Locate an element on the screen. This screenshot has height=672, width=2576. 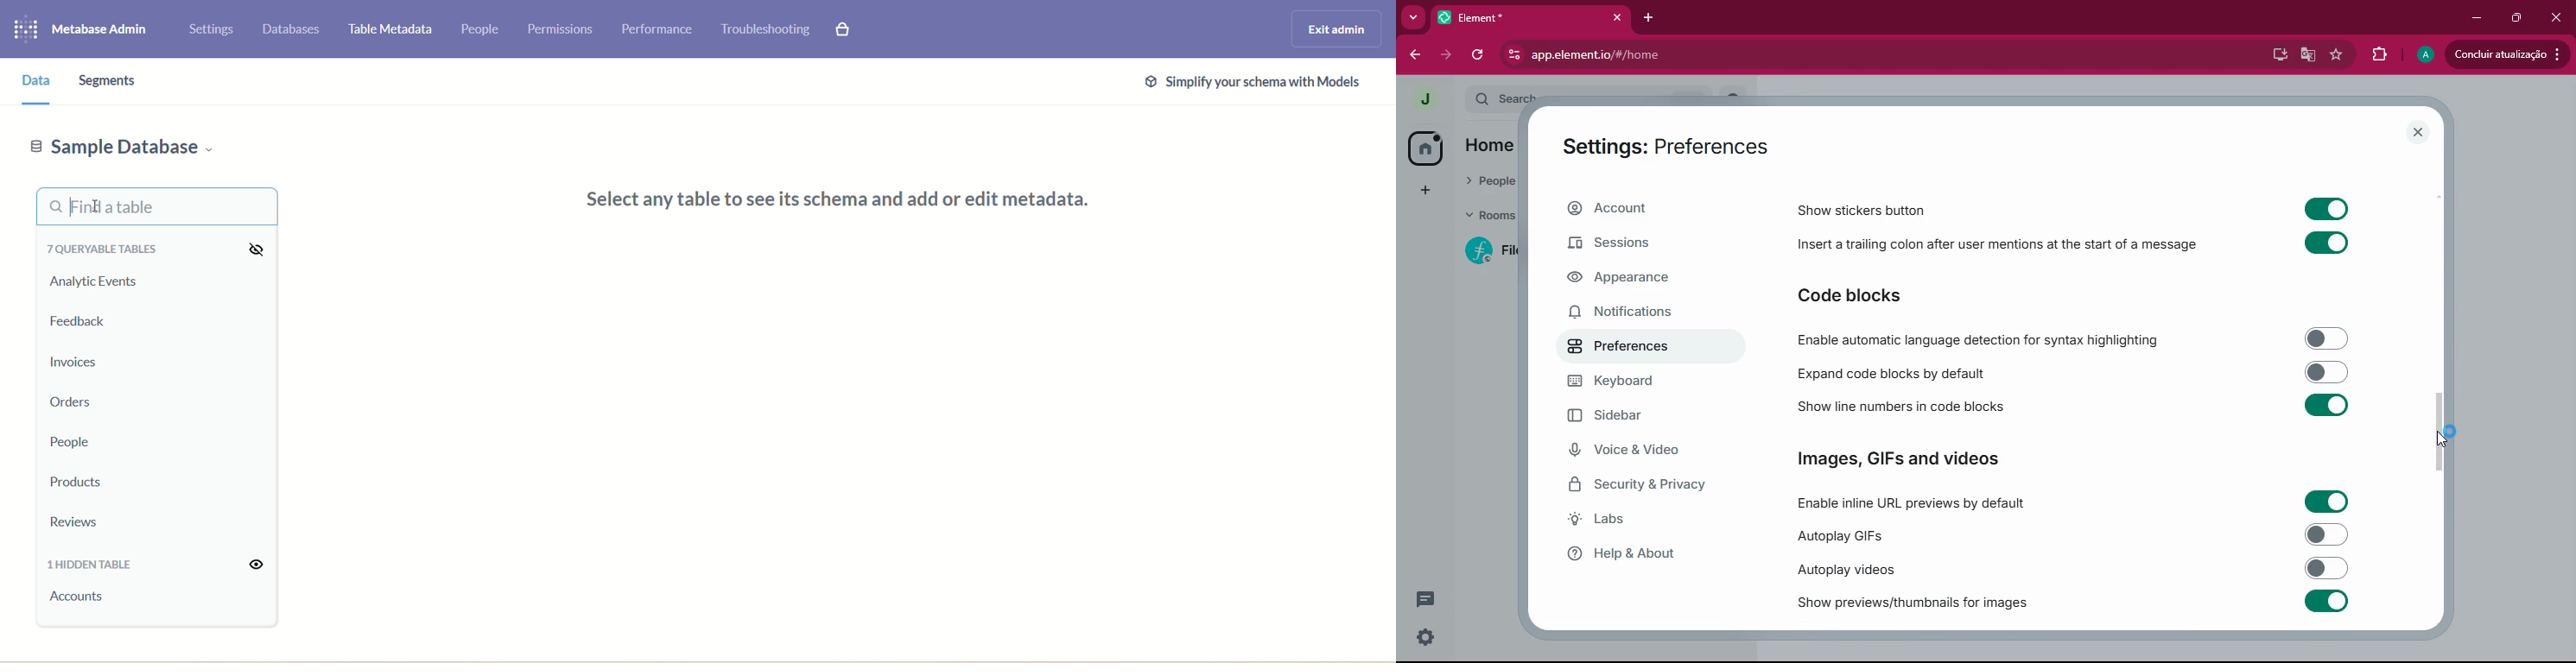
visibility is located at coordinates (252, 249).